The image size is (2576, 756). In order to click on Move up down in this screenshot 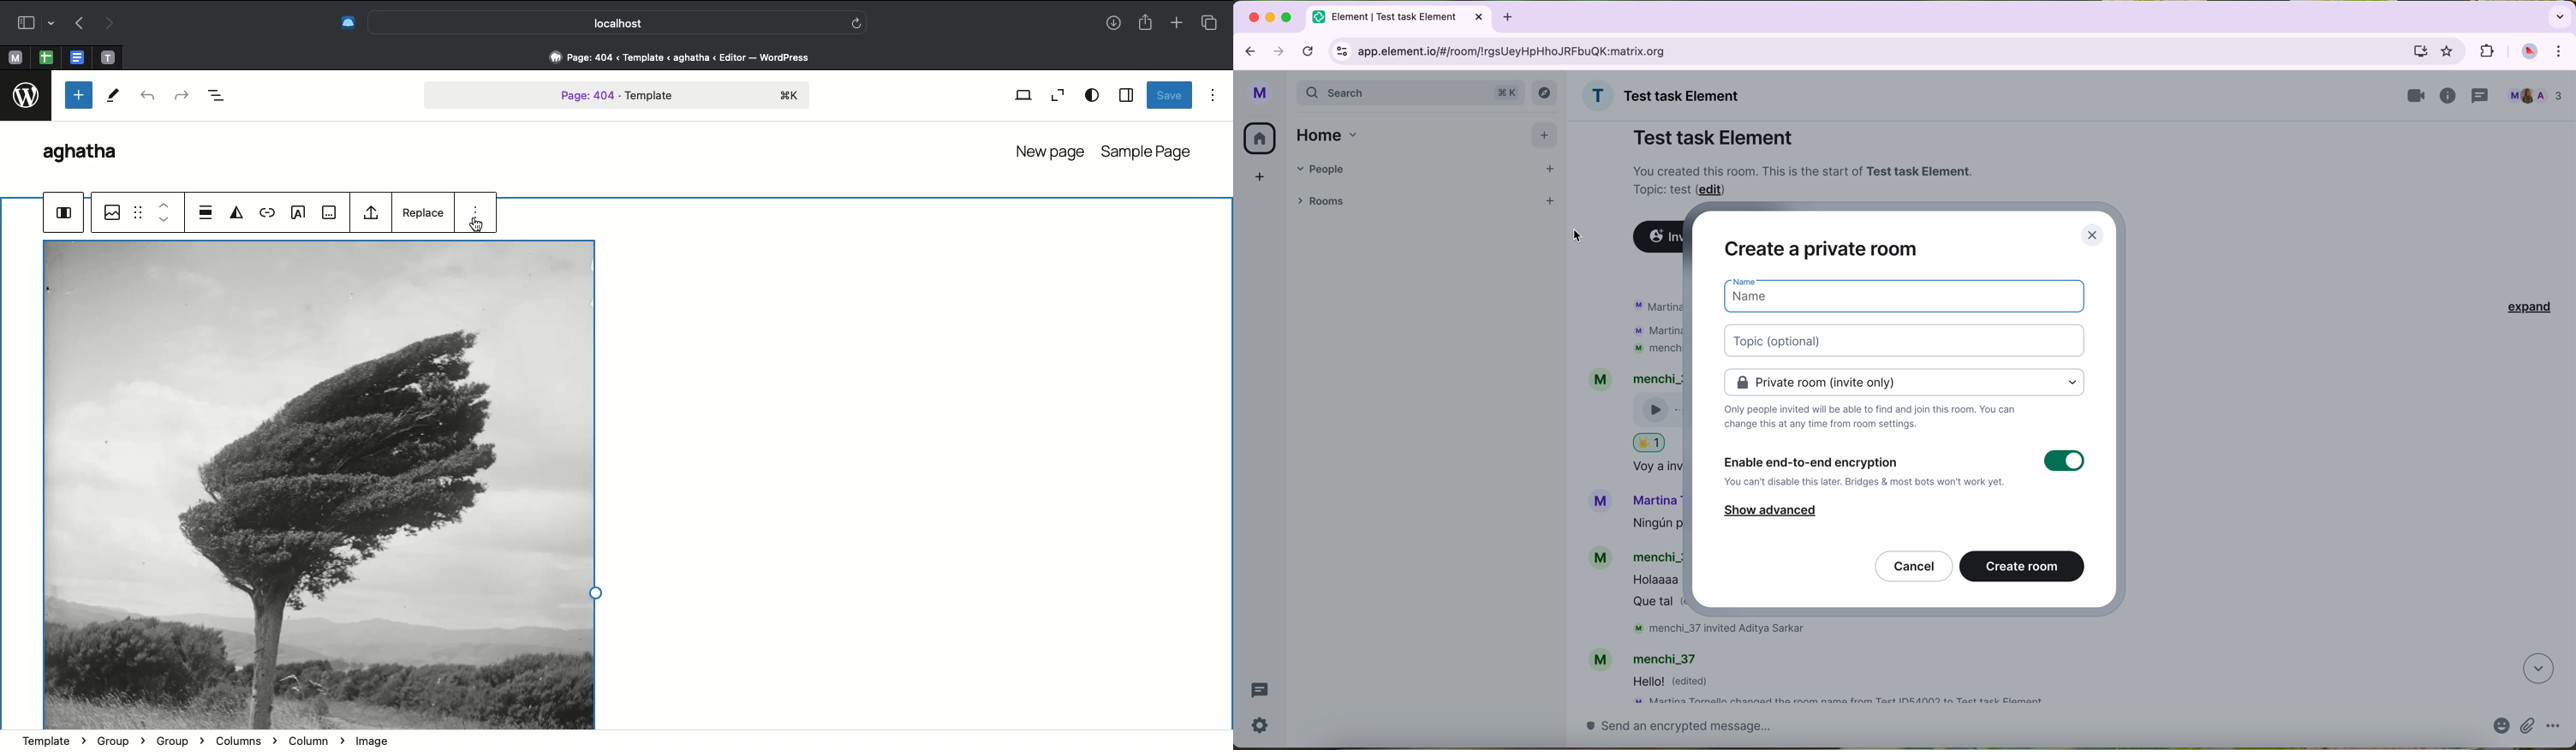, I will do `click(166, 214)`.